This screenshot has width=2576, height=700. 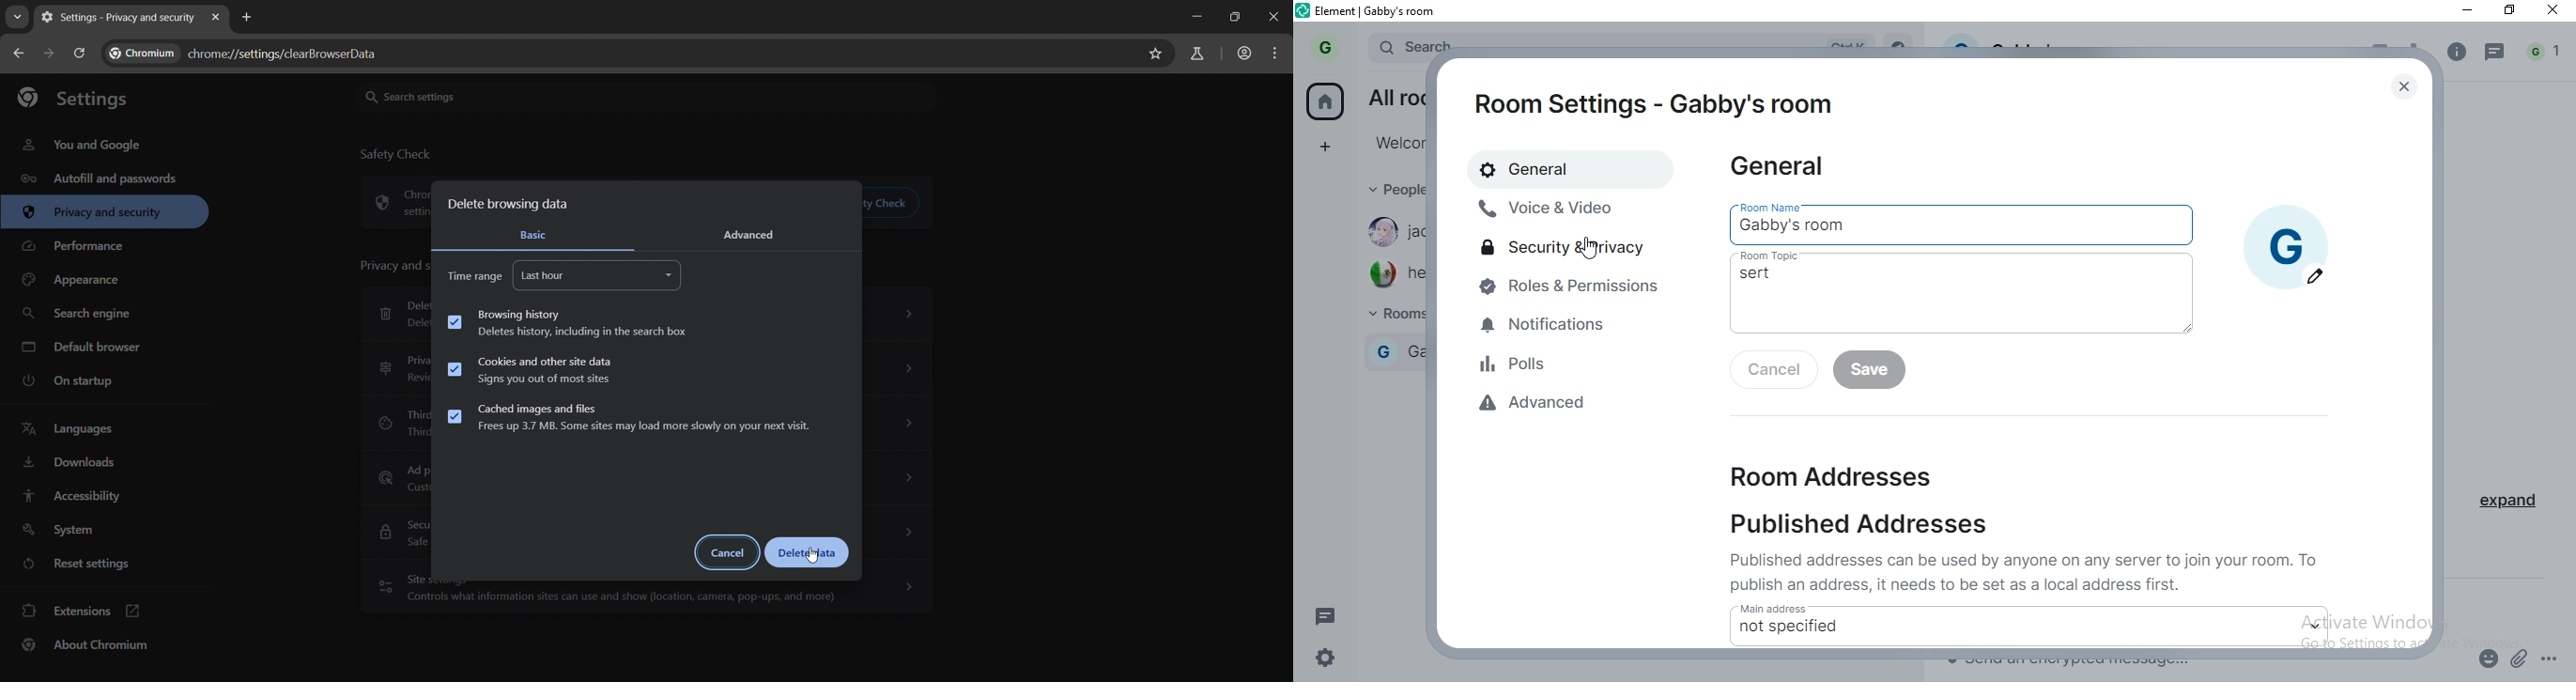 I want to click on delete browsing data, so click(x=509, y=205).